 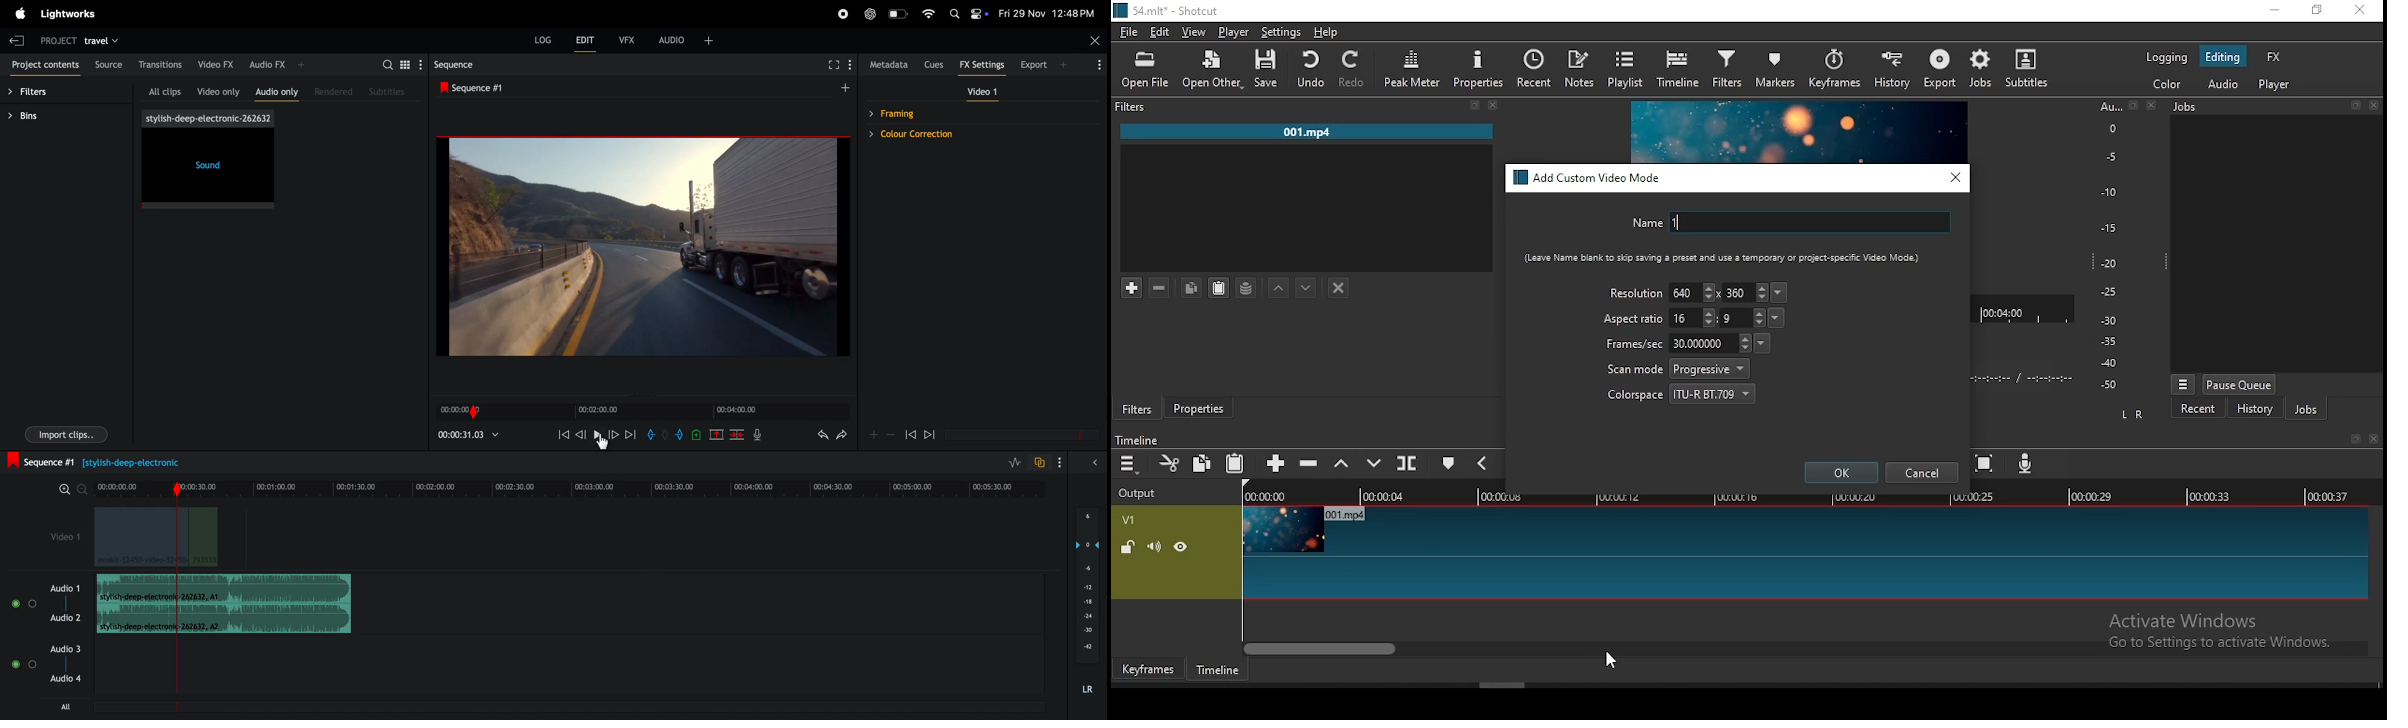 I want to click on undo, so click(x=816, y=436).